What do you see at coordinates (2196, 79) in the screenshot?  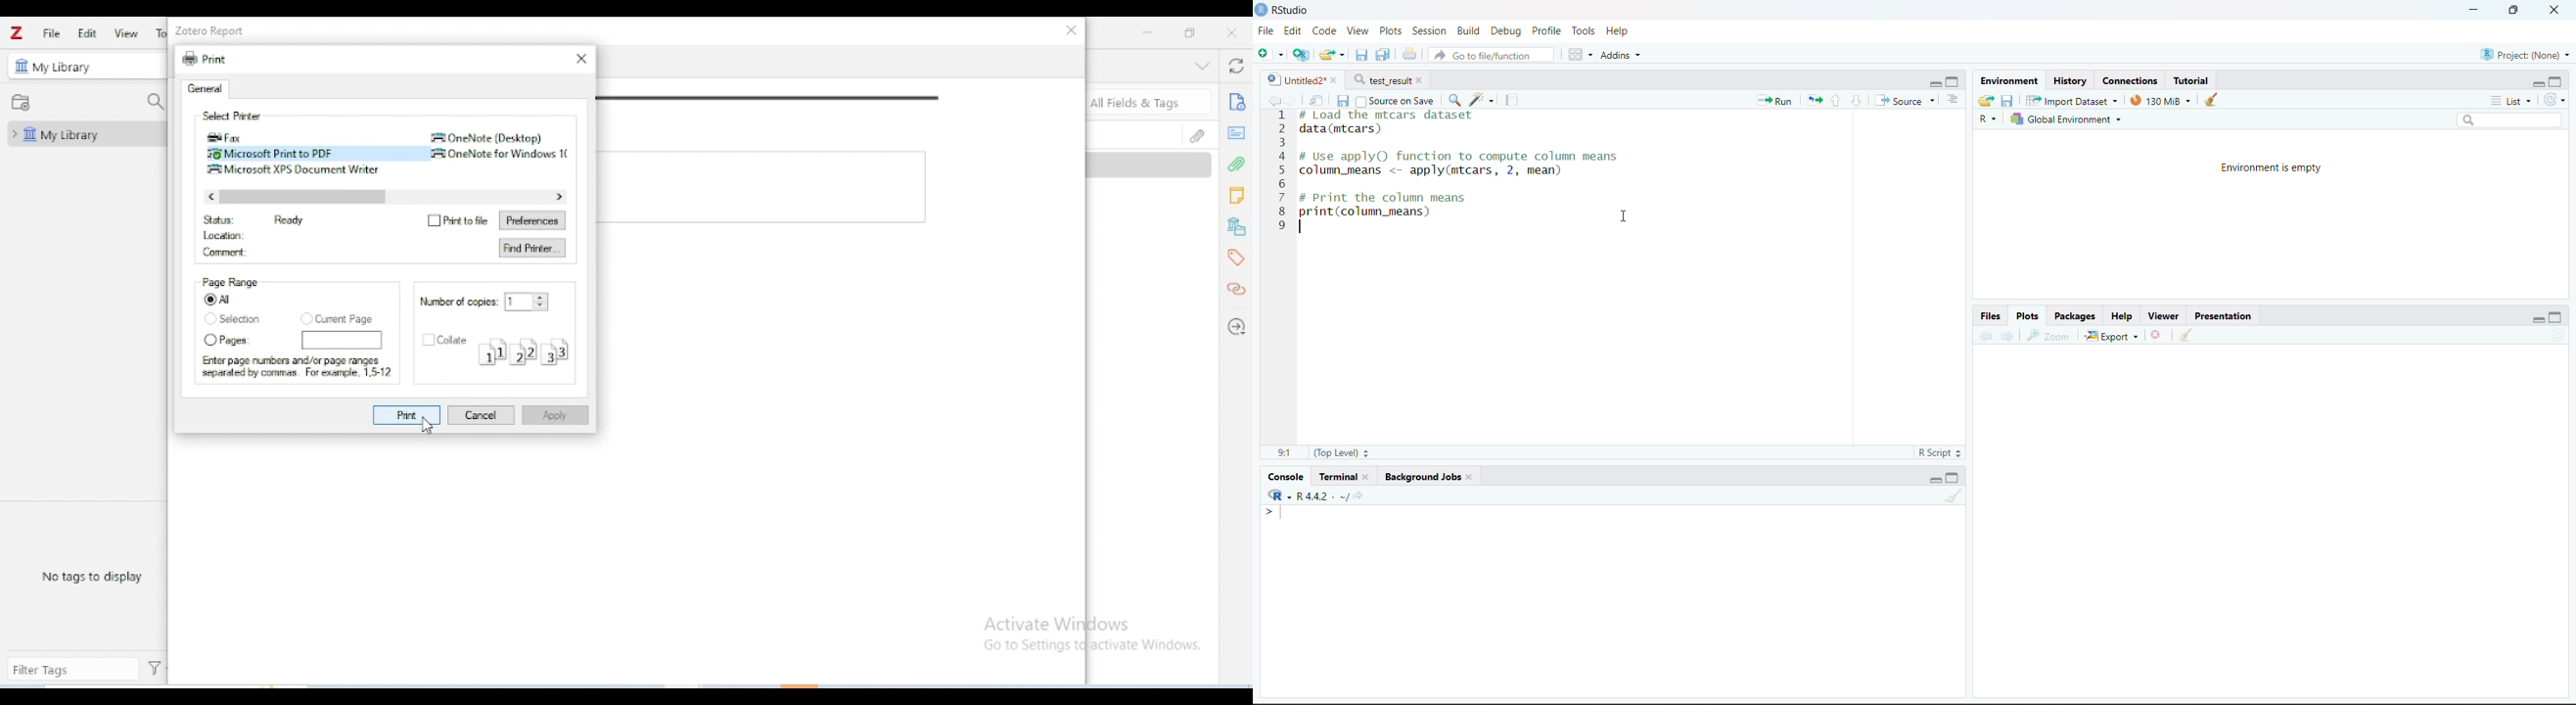 I see `Tutorial` at bounding box center [2196, 79].